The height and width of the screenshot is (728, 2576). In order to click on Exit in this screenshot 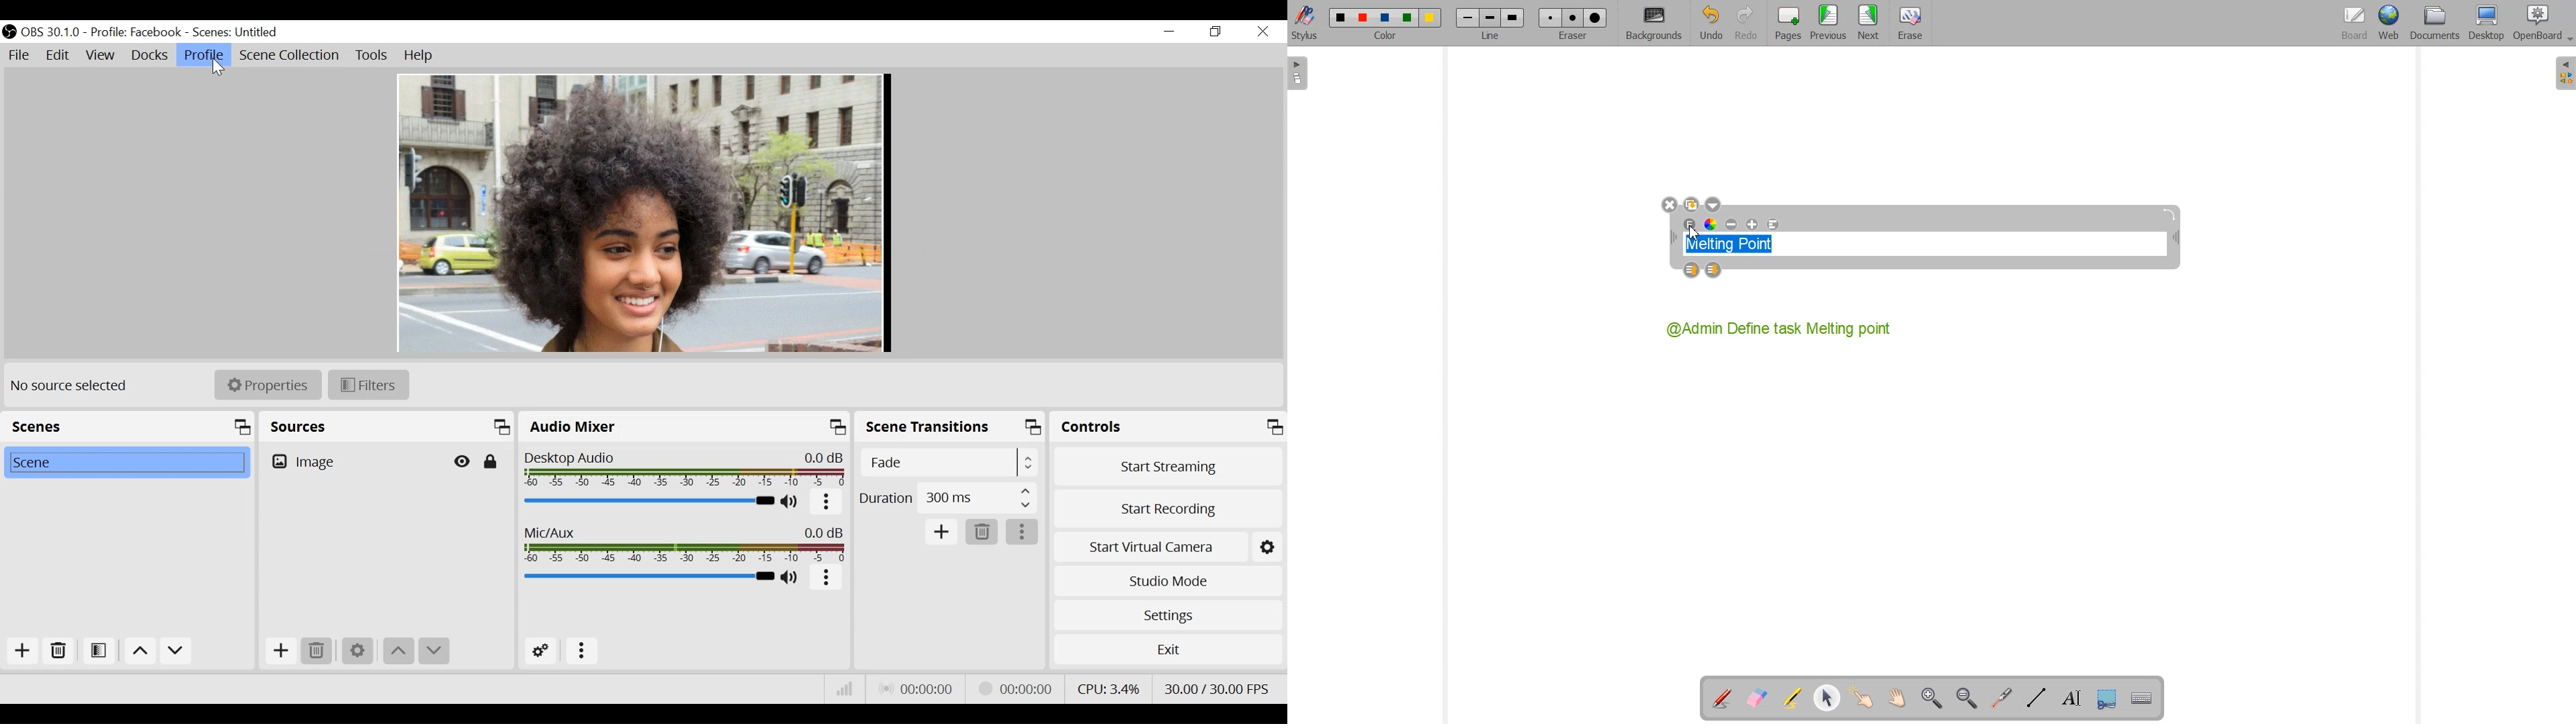, I will do `click(1166, 649)`.